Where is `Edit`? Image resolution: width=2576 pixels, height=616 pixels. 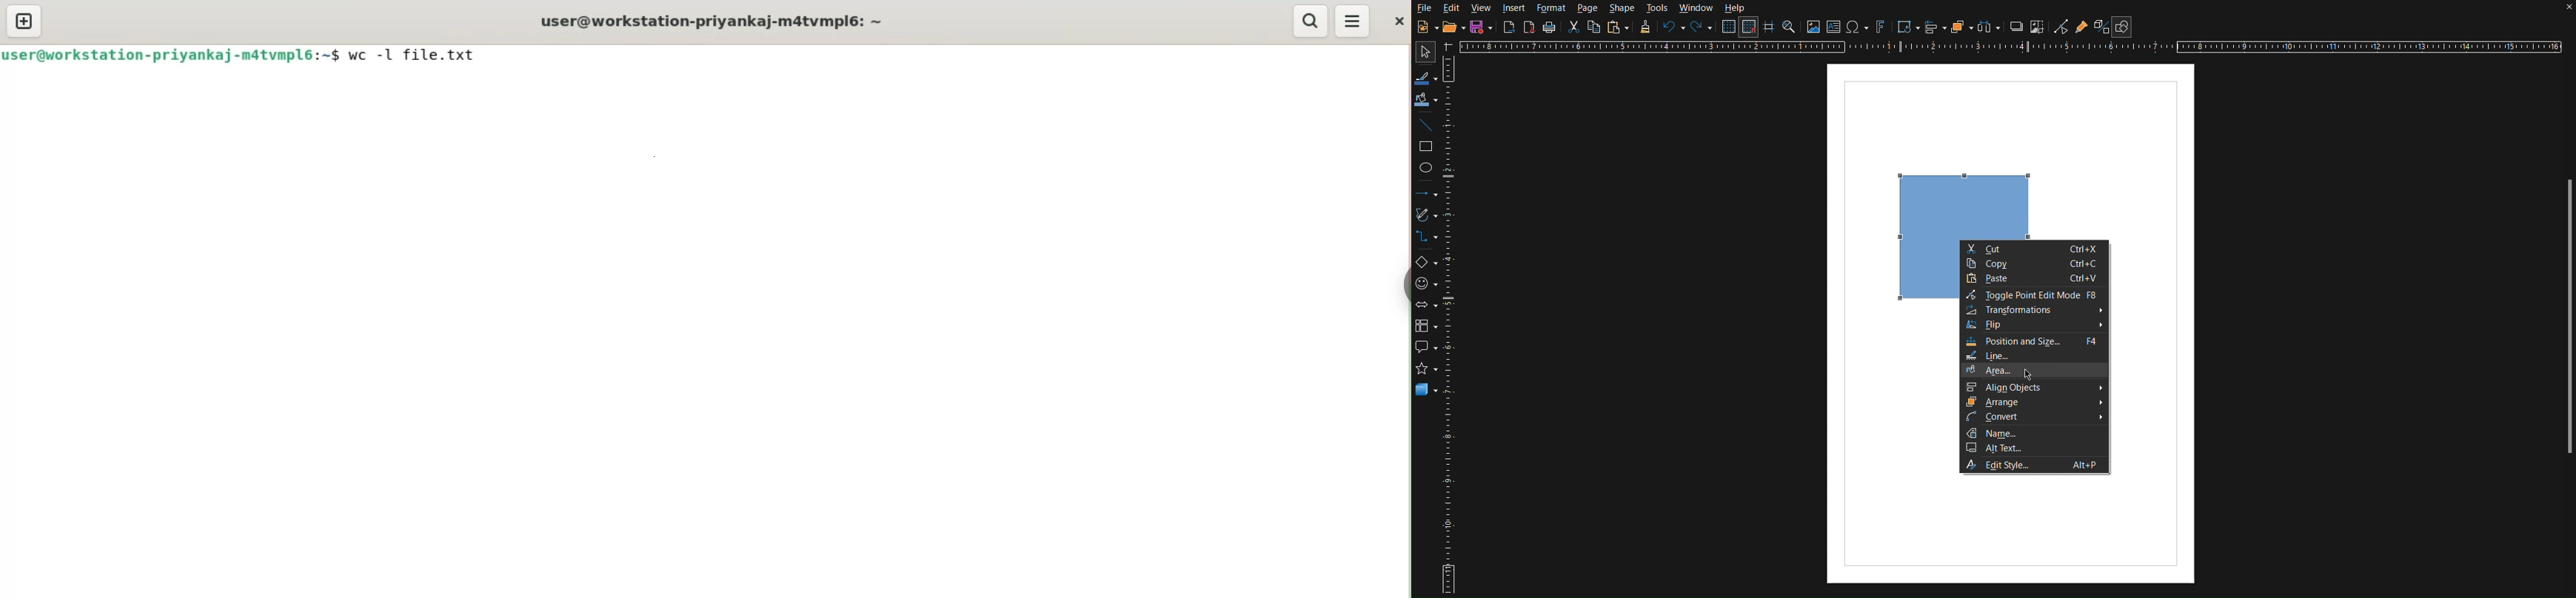
Edit is located at coordinates (1453, 8).